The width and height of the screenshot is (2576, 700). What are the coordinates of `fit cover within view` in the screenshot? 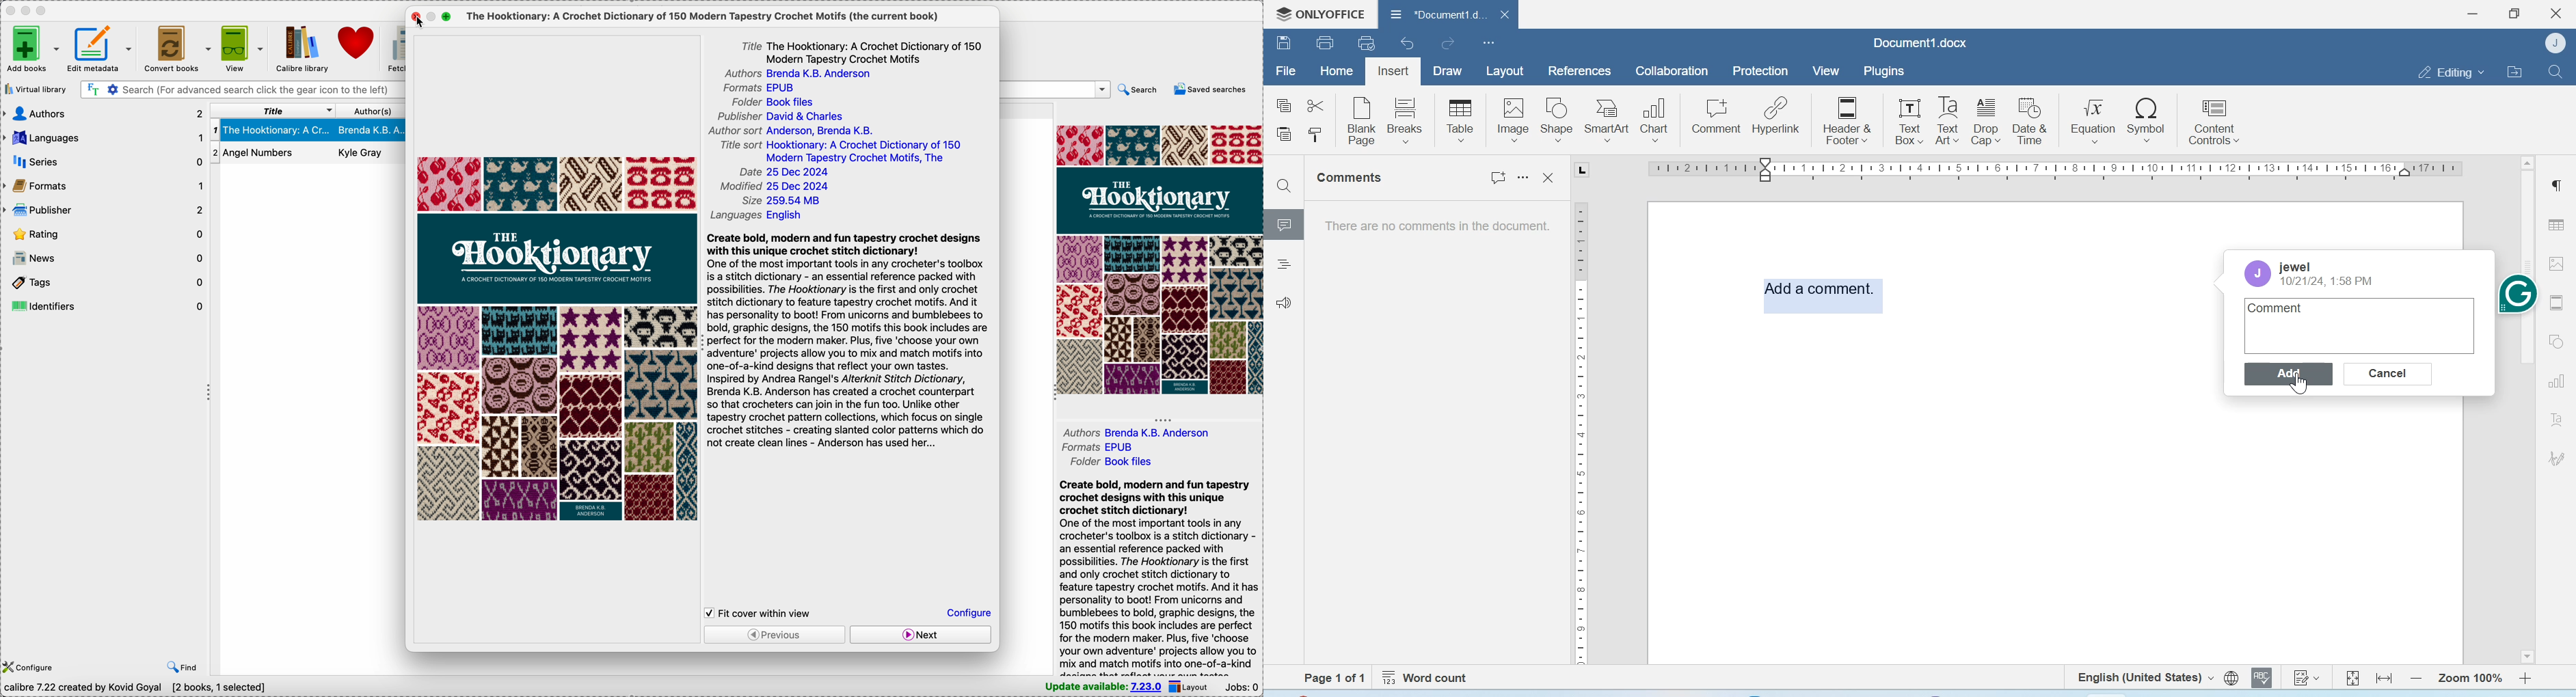 It's located at (762, 612).